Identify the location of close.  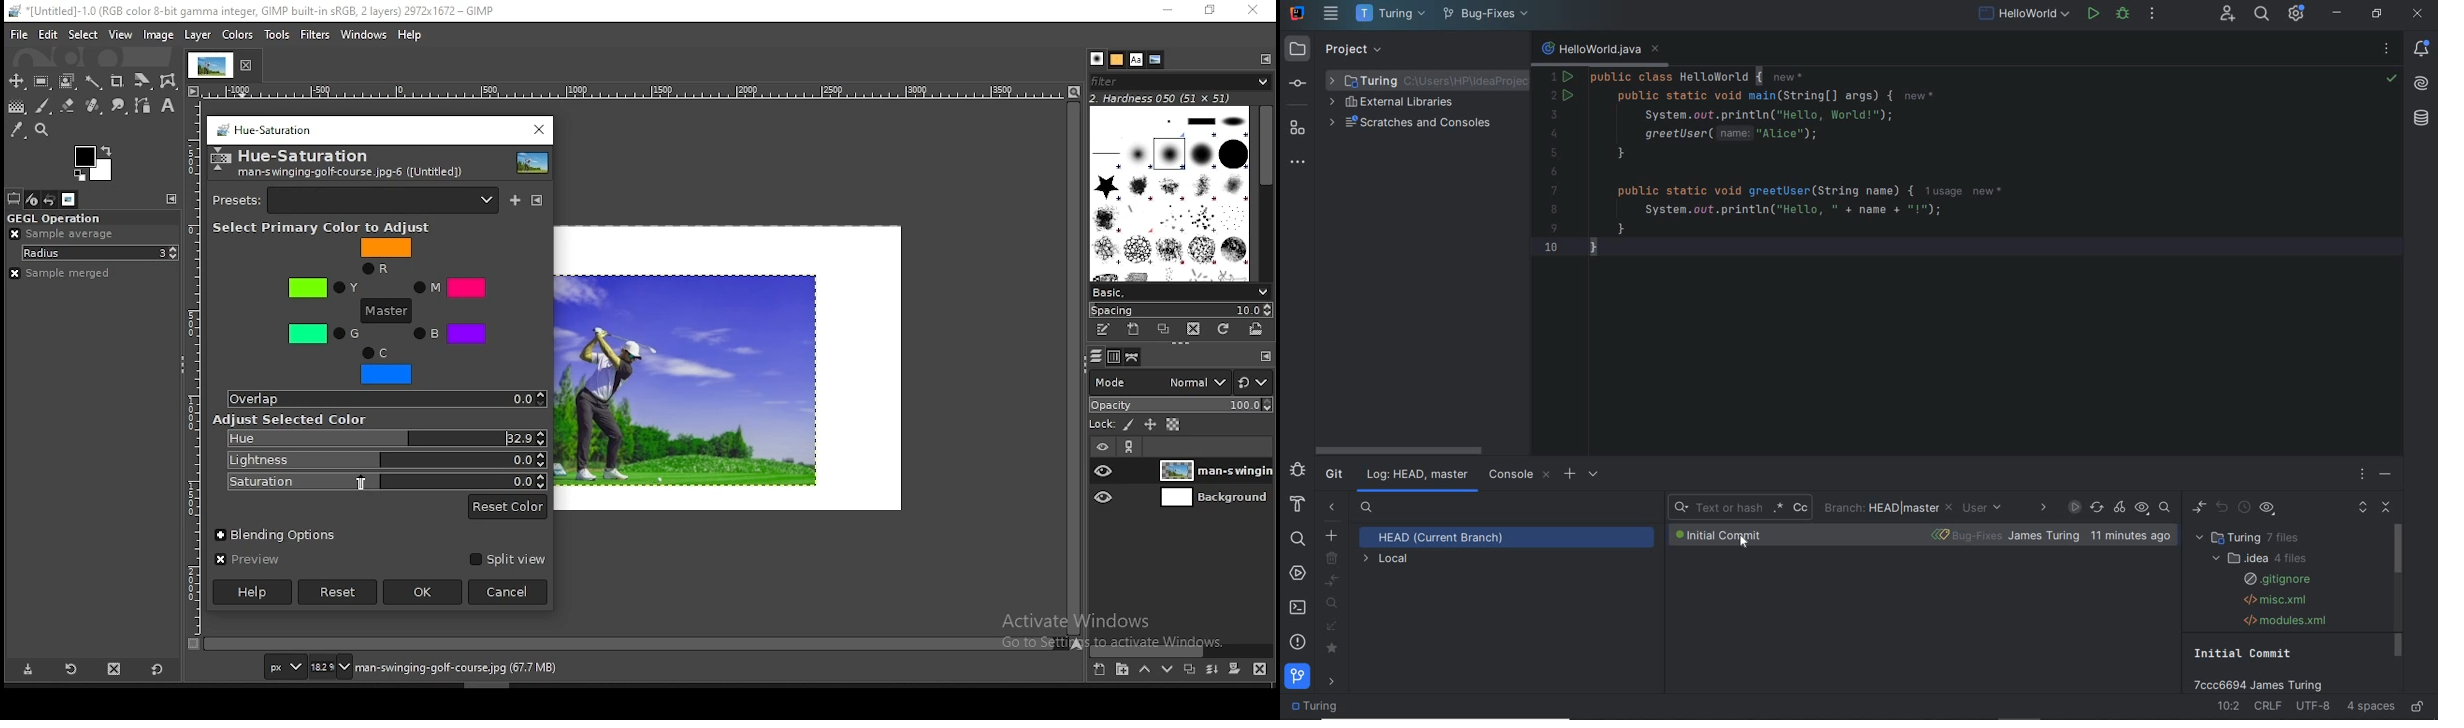
(249, 70).